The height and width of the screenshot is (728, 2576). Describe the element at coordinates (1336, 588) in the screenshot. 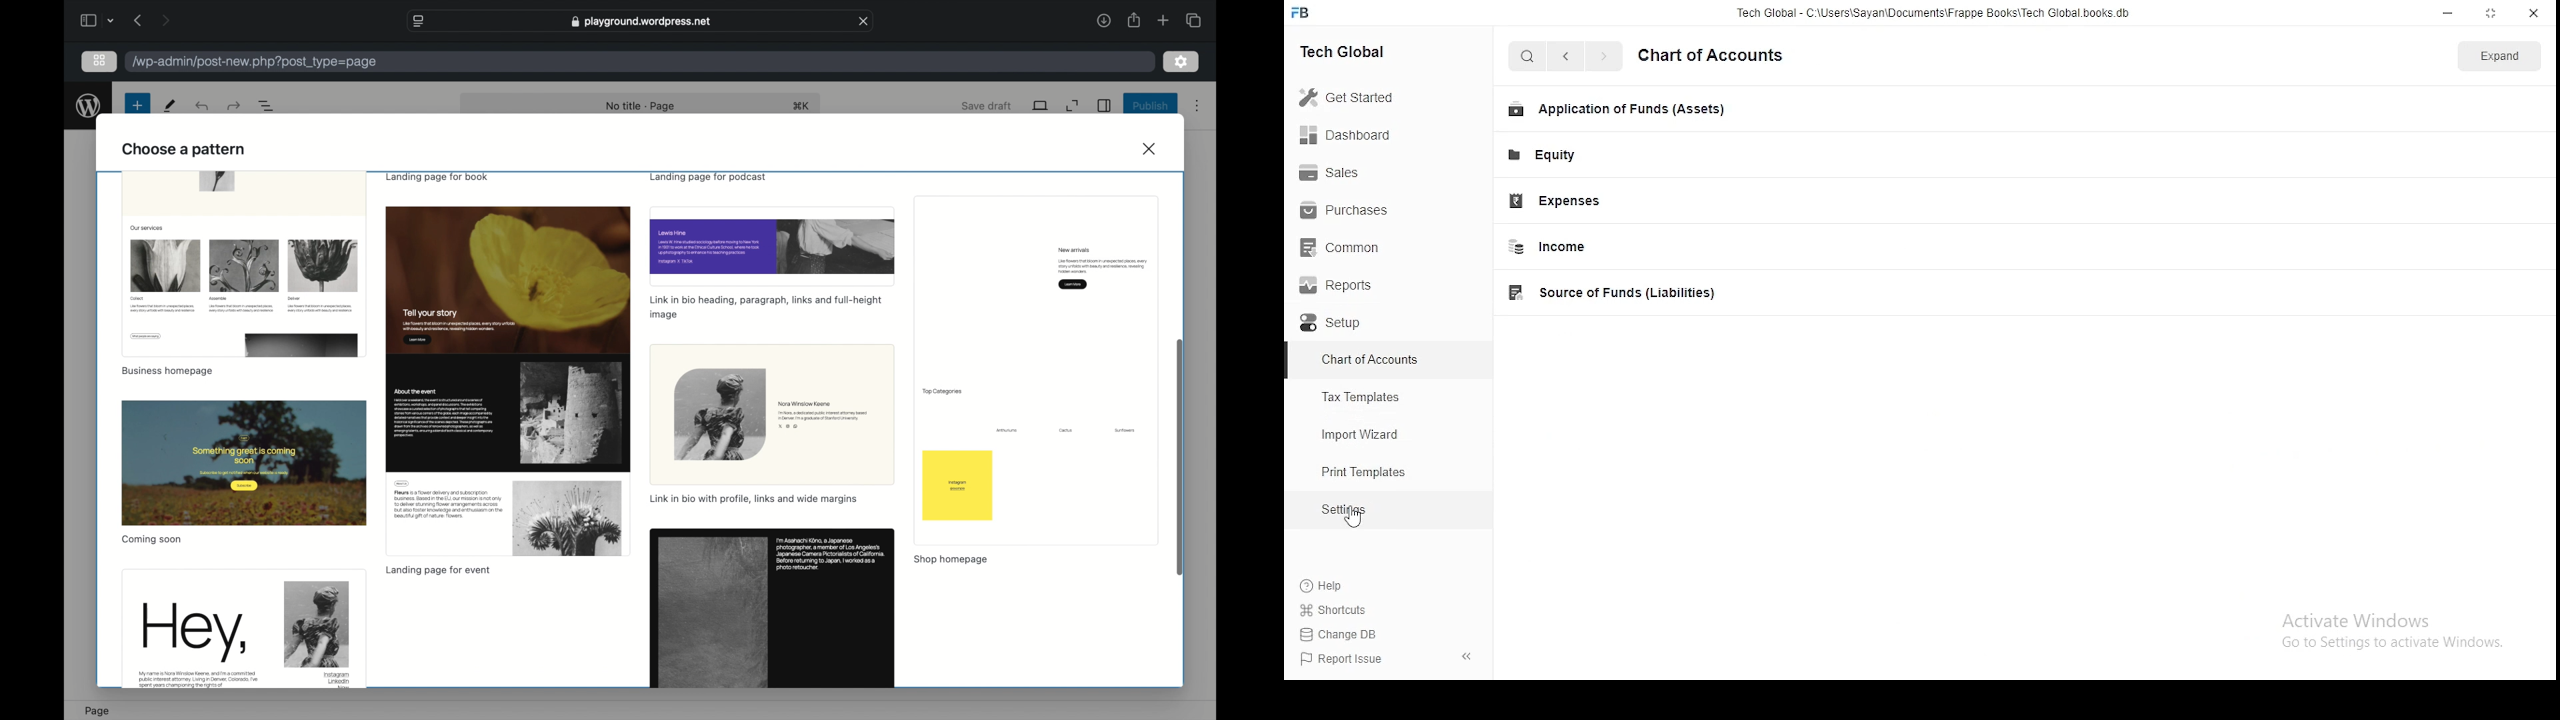

I see `Help` at that location.